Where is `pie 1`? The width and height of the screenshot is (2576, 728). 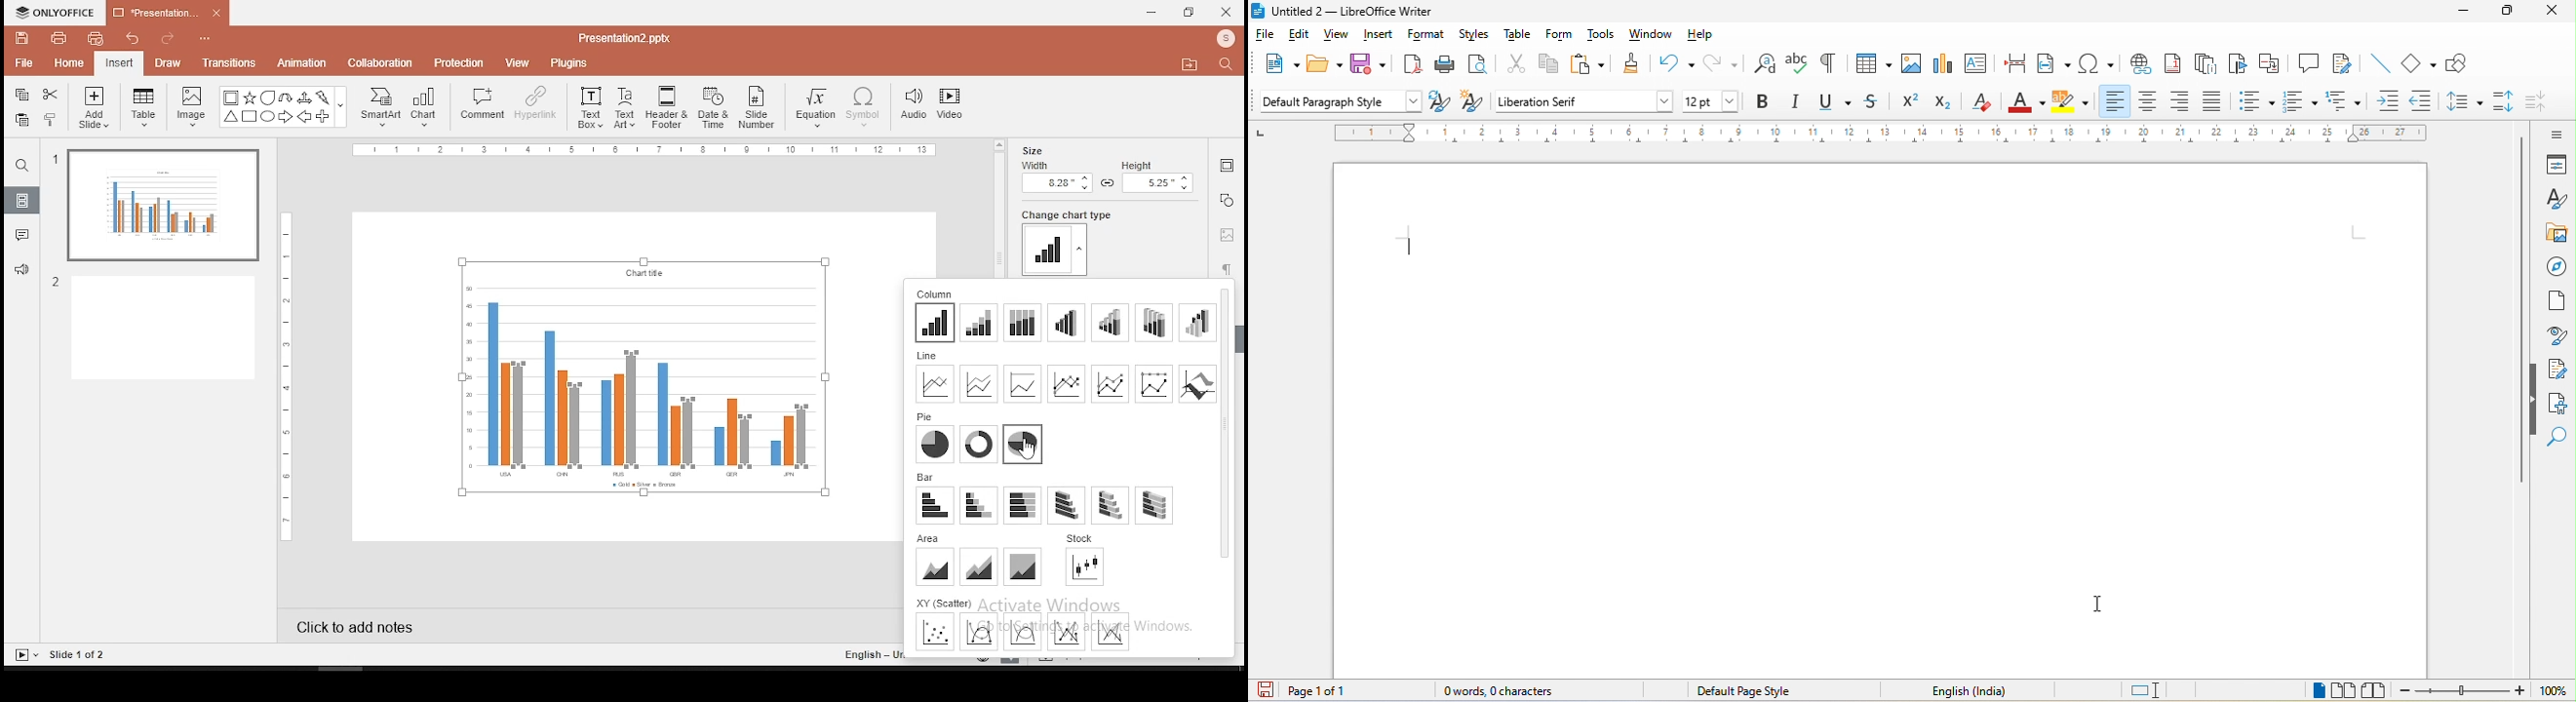 pie 1 is located at coordinates (936, 445).